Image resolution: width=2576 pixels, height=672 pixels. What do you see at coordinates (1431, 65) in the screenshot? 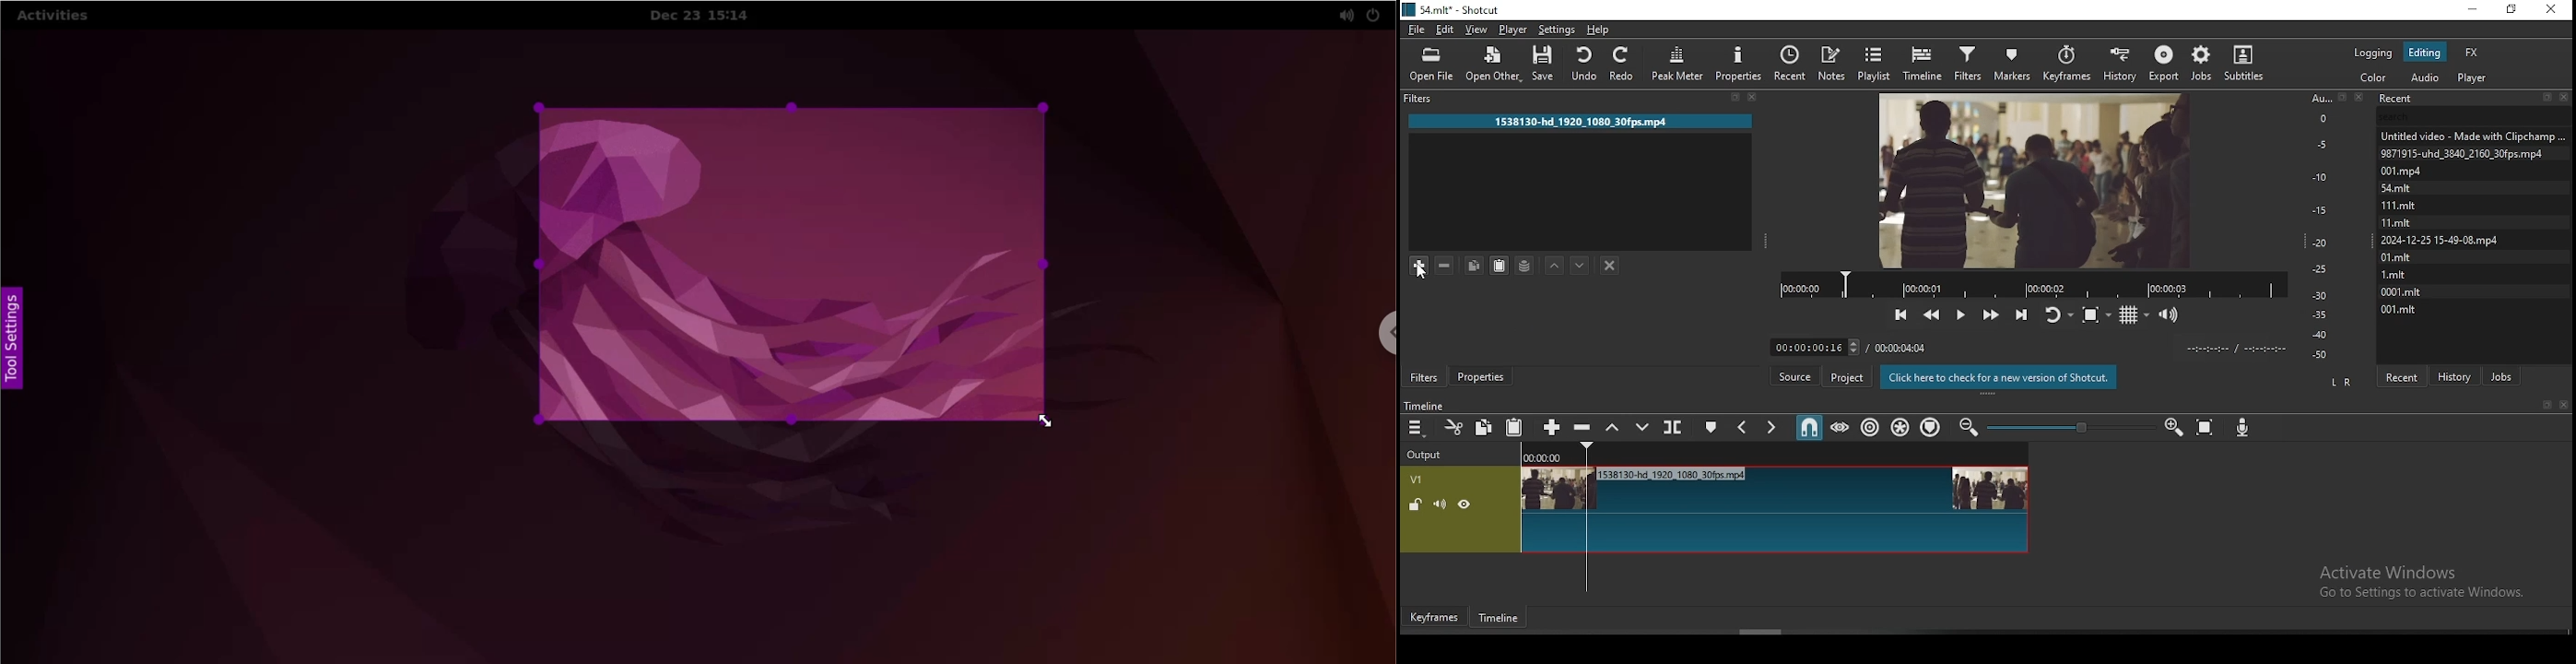
I see `open file` at bounding box center [1431, 65].